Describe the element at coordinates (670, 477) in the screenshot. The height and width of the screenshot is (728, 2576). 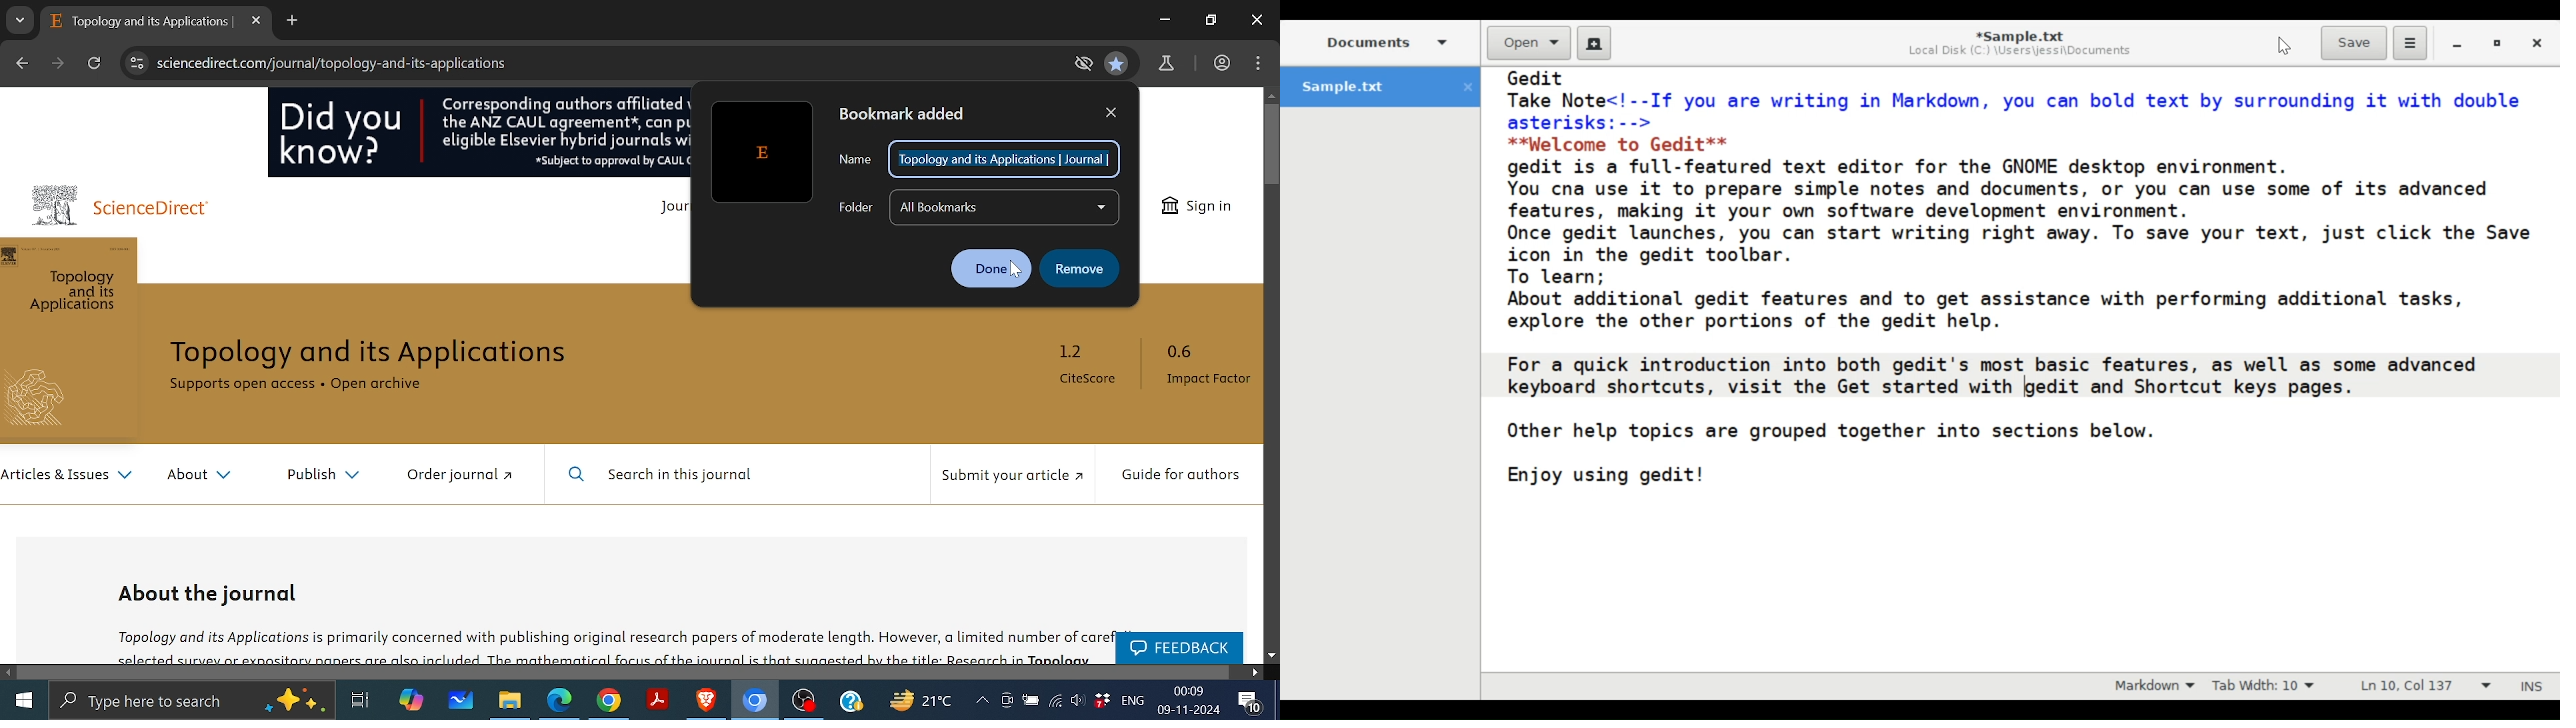
I see `serach in this journal` at that location.